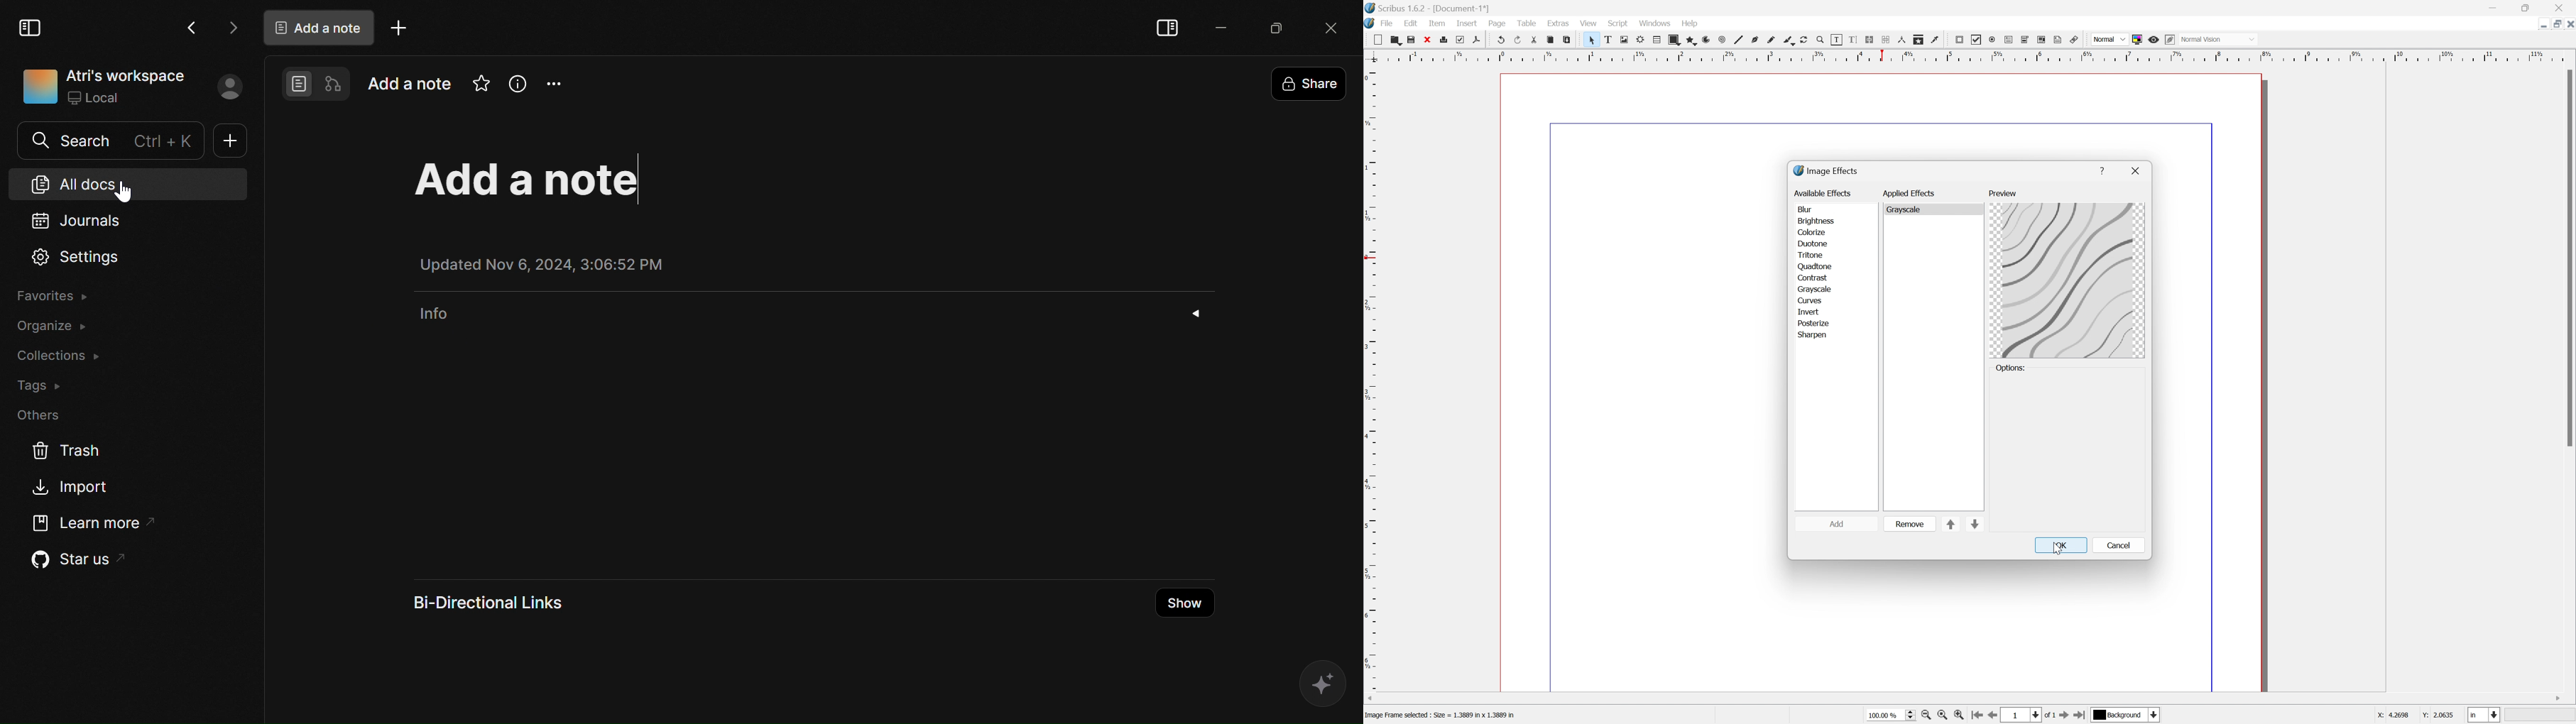 The height and width of the screenshot is (728, 2576). Describe the element at coordinates (1792, 40) in the screenshot. I see `Calligraphic line` at that location.